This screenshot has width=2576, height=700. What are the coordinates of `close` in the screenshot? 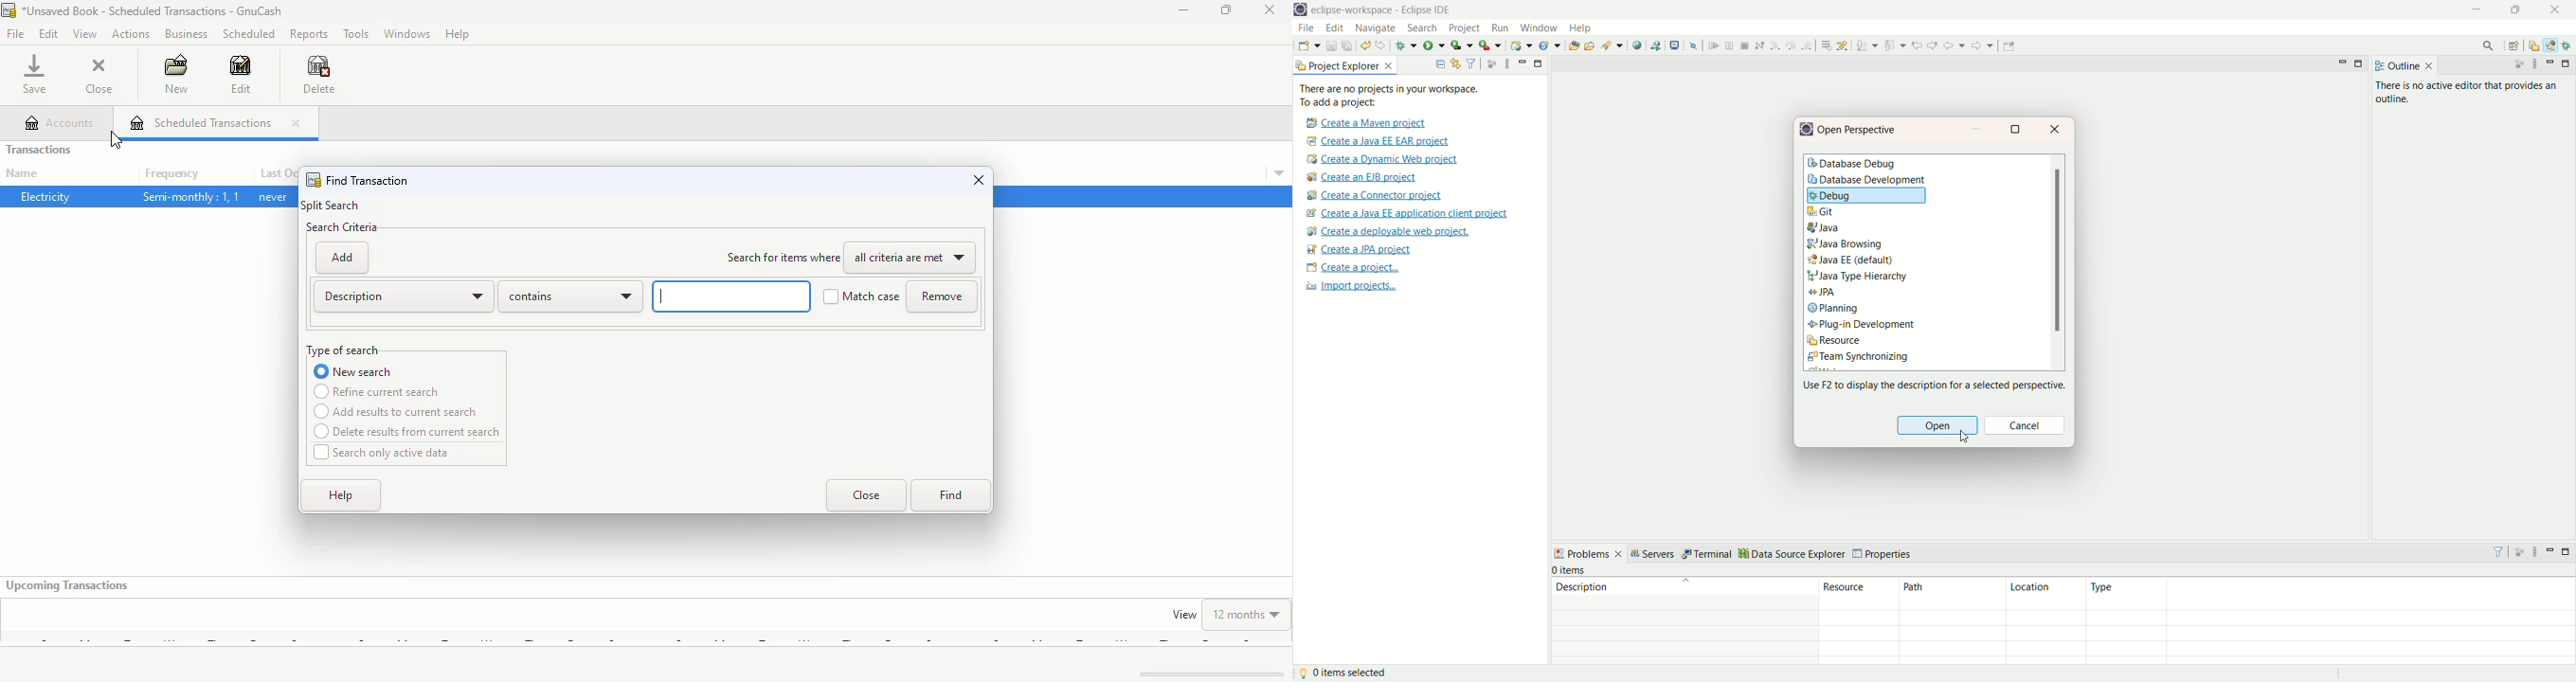 It's located at (980, 179).